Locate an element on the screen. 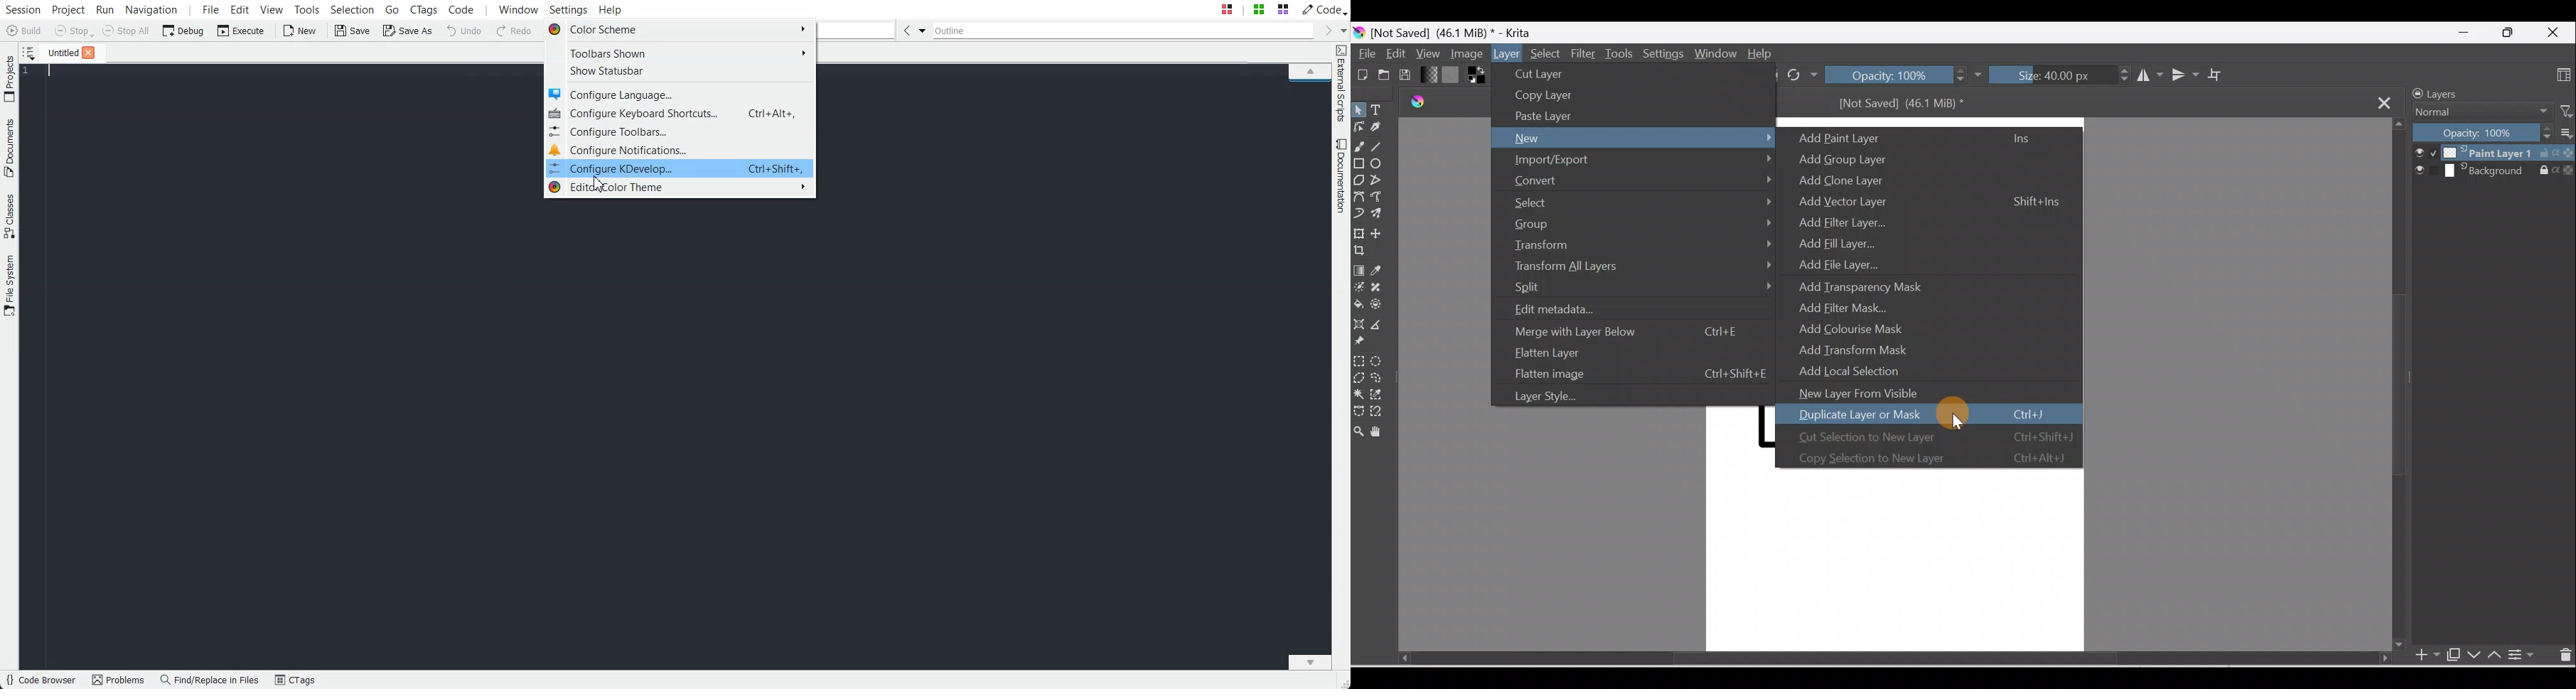 This screenshot has width=2576, height=700. Split is located at coordinates (1641, 289).